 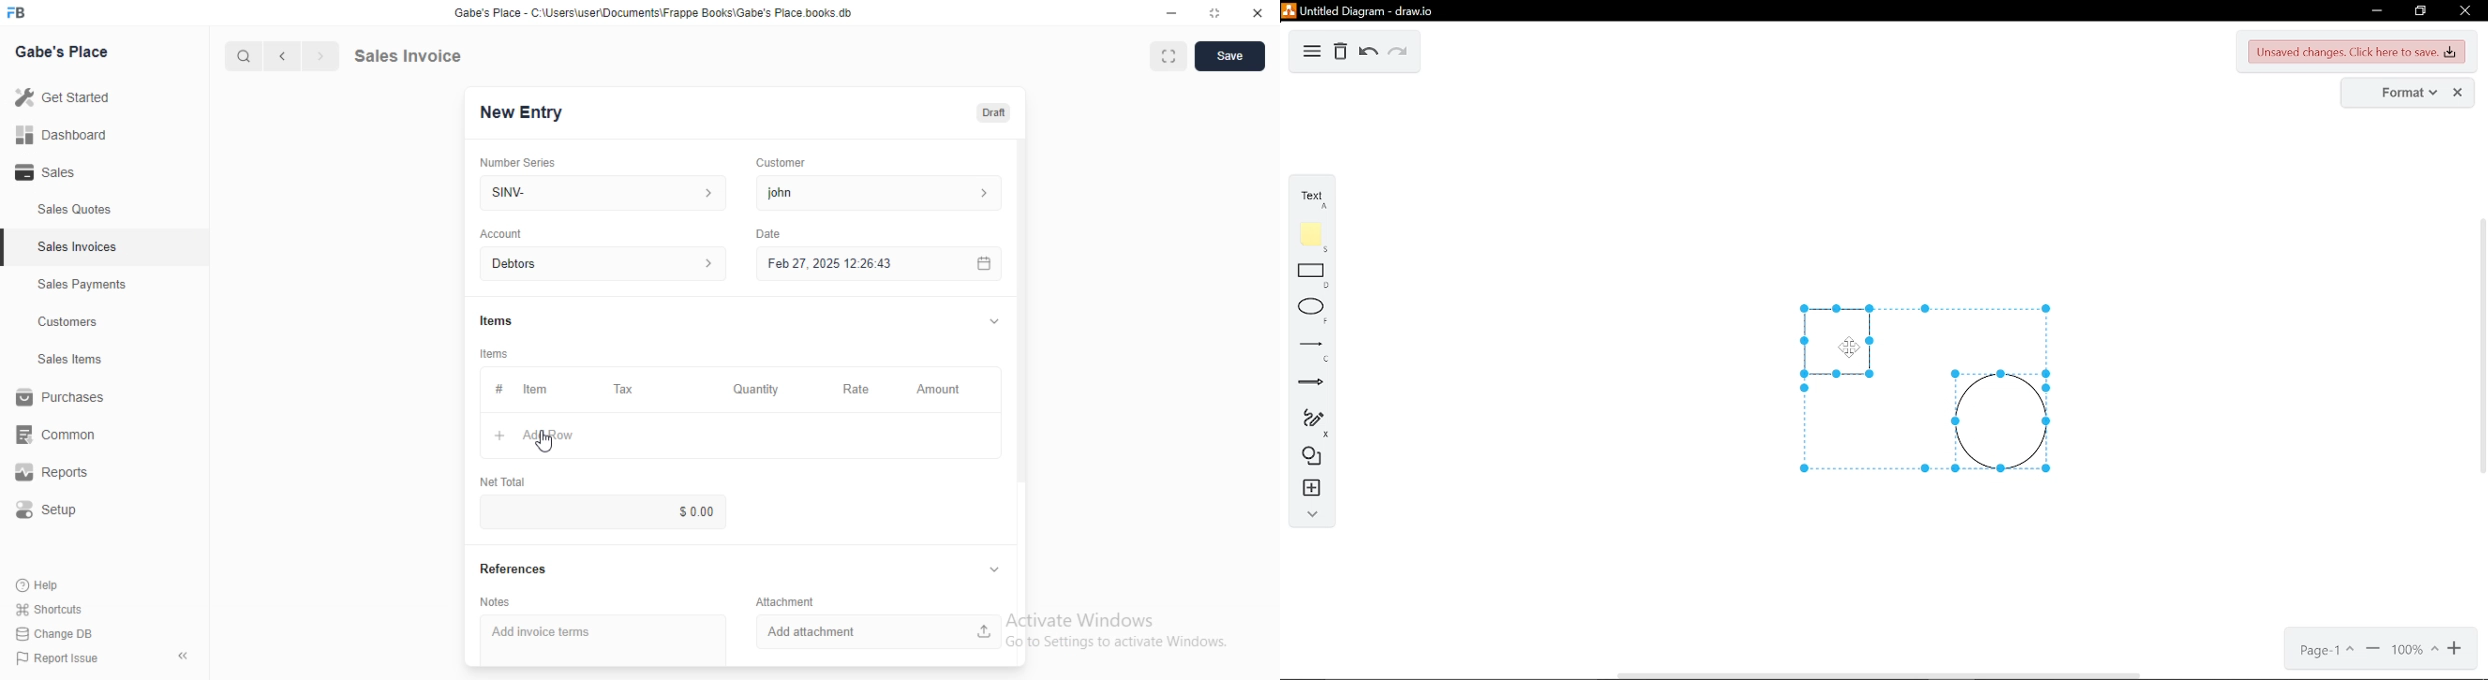 What do you see at coordinates (2481, 344) in the screenshot?
I see `vertical scrollbar` at bounding box center [2481, 344].